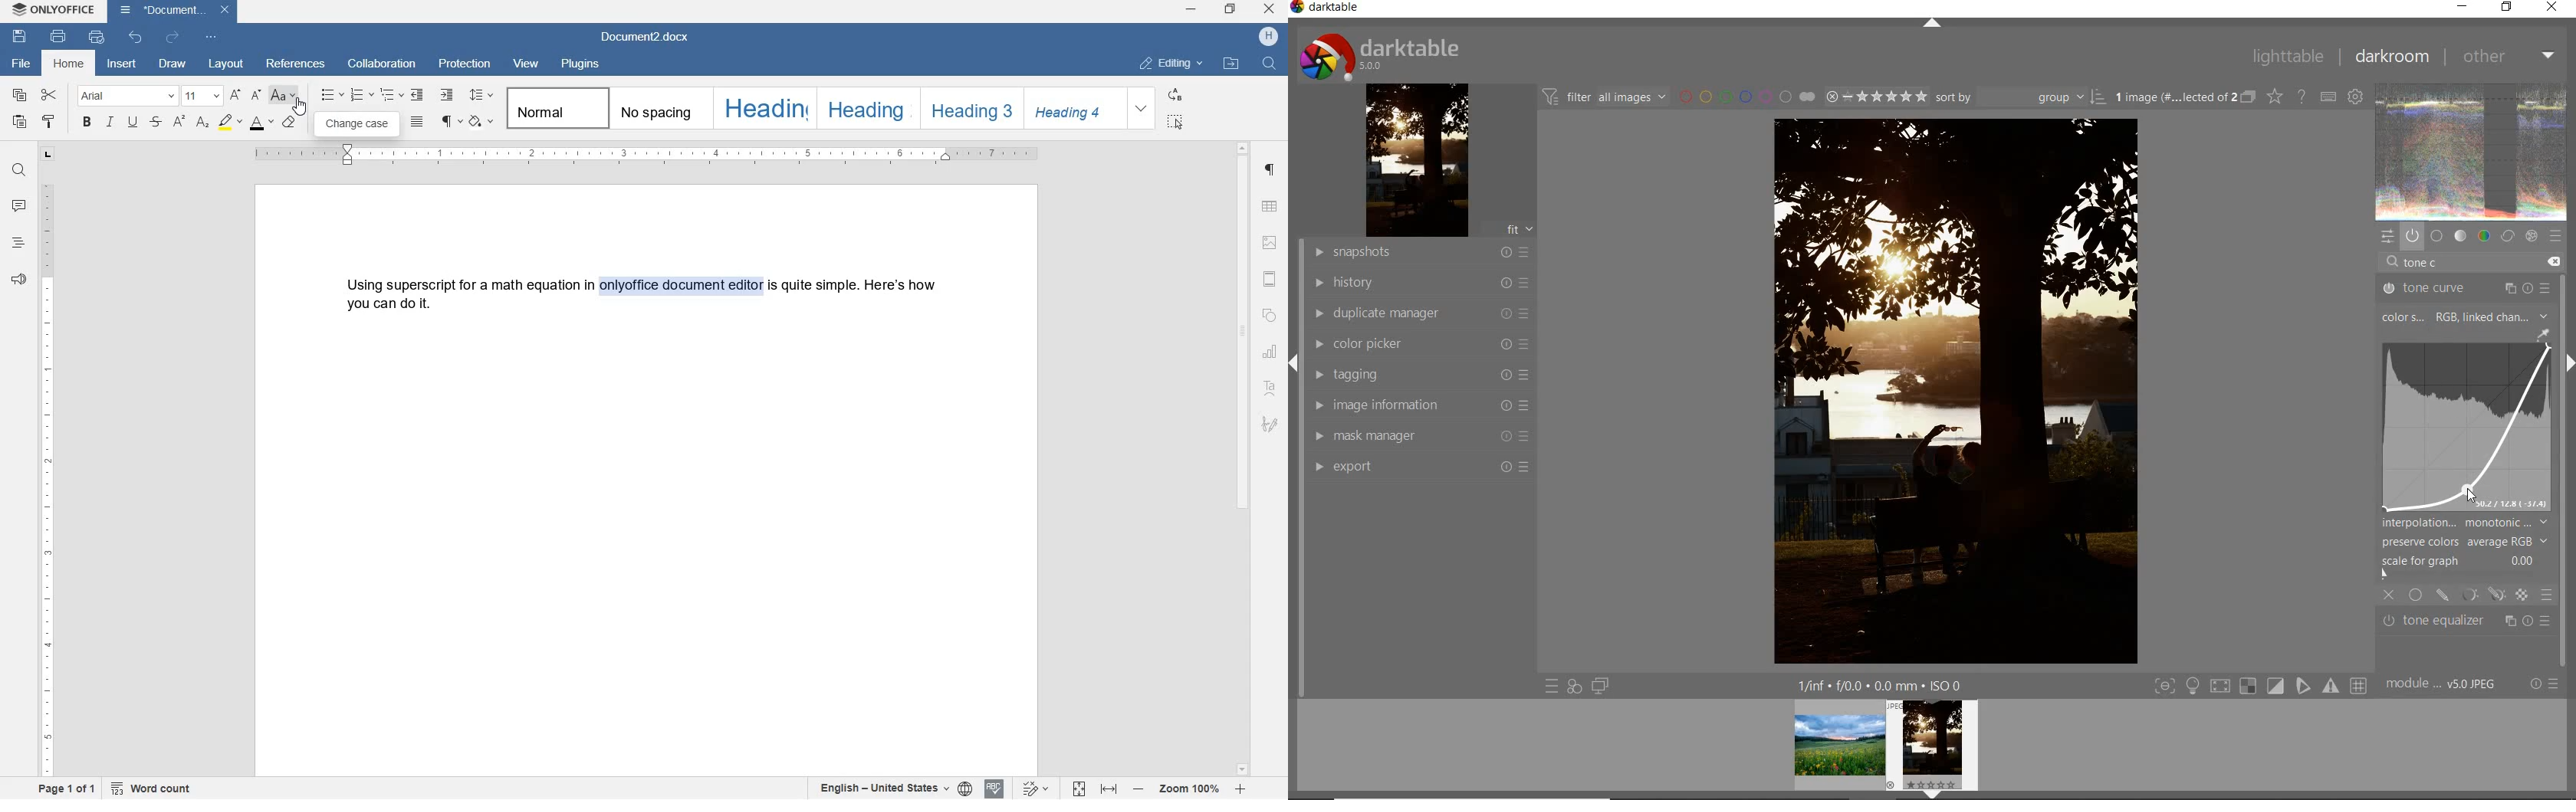  What do you see at coordinates (2469, 493) in the screenshot?
I see `cursor position` at bounding box center [2469, 493].